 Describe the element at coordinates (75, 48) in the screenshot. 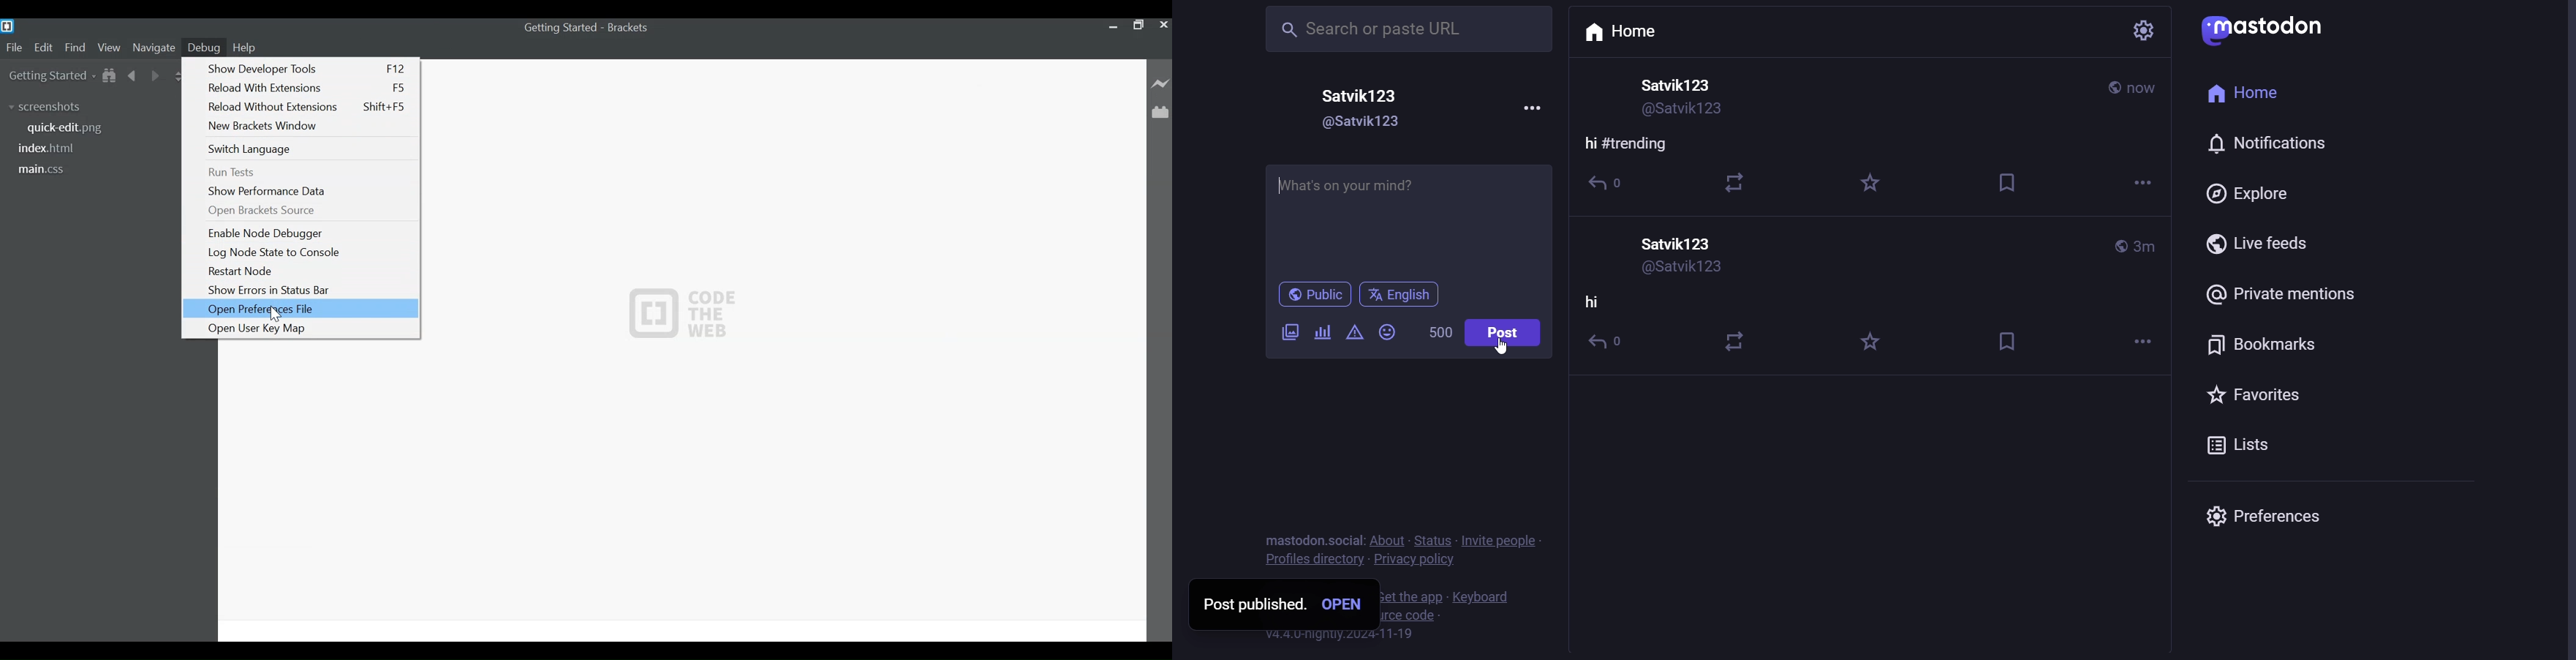

I see `Find` at that location.